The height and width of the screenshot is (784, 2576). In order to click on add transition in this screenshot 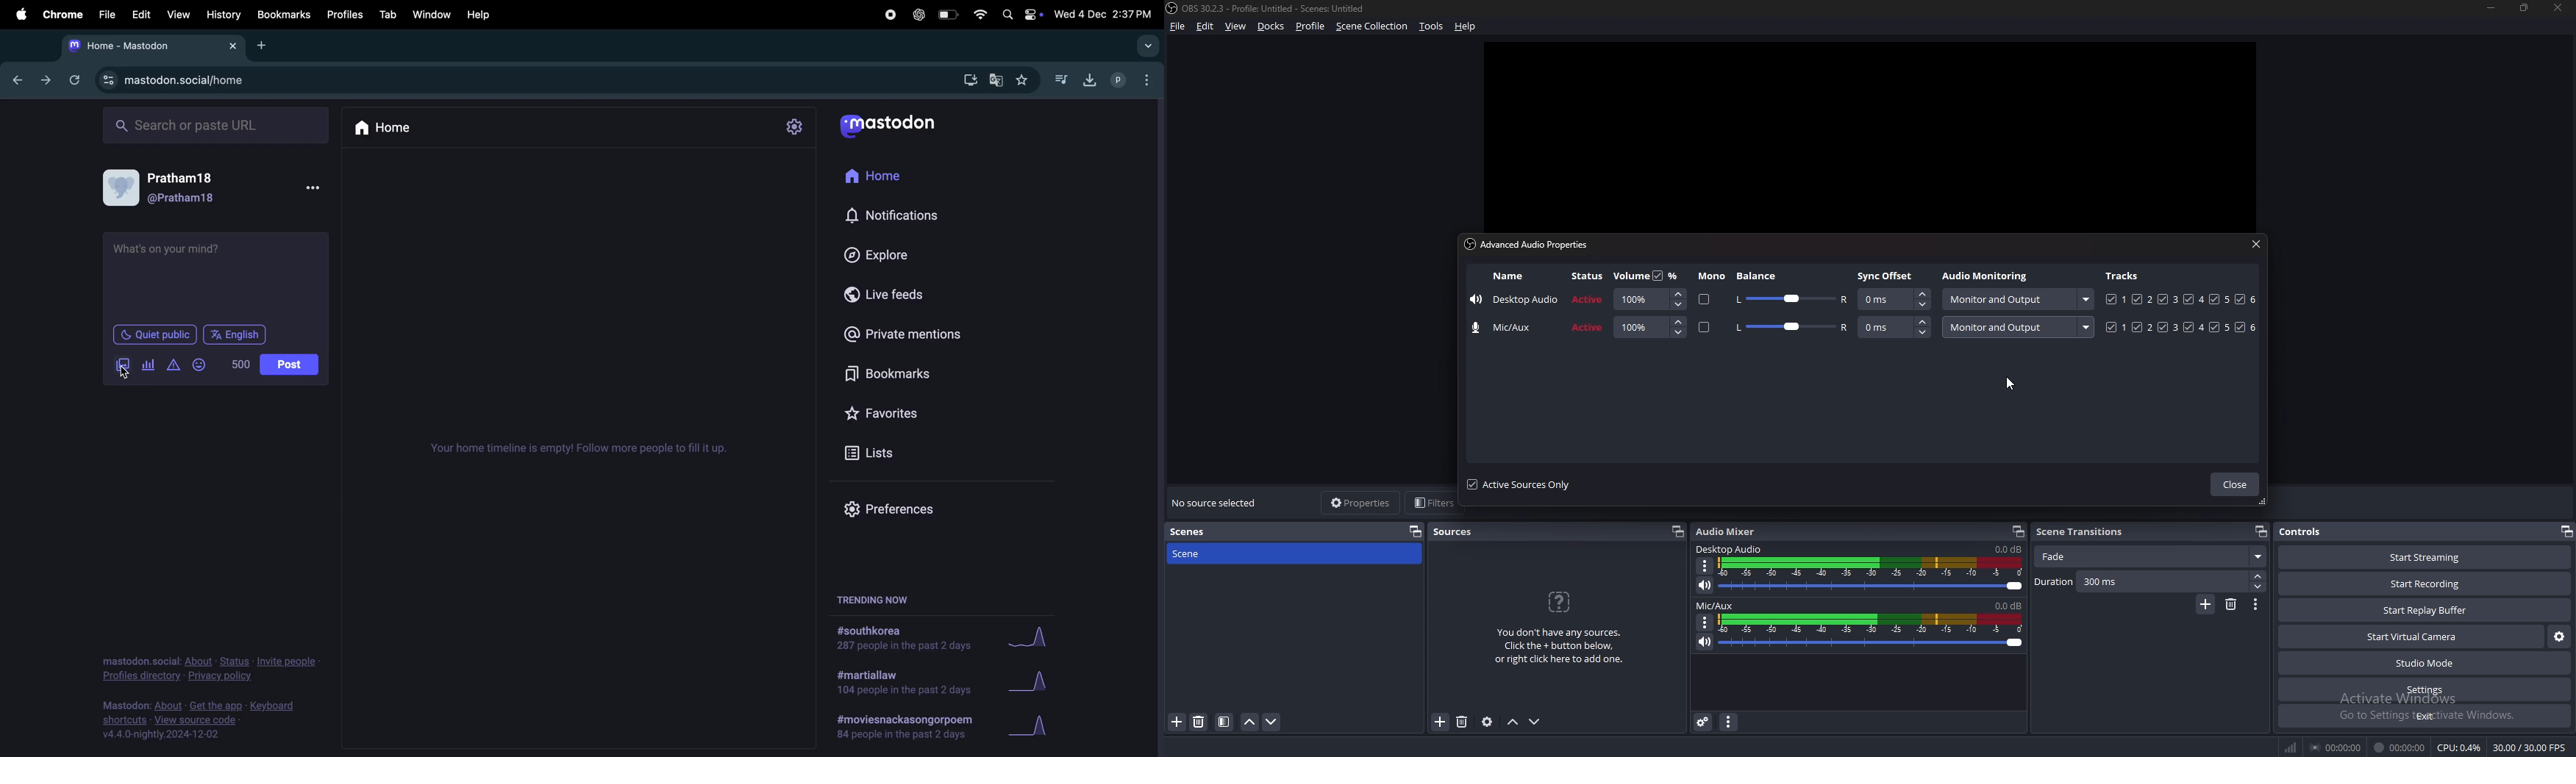, I will do `click(2206, 604)`.